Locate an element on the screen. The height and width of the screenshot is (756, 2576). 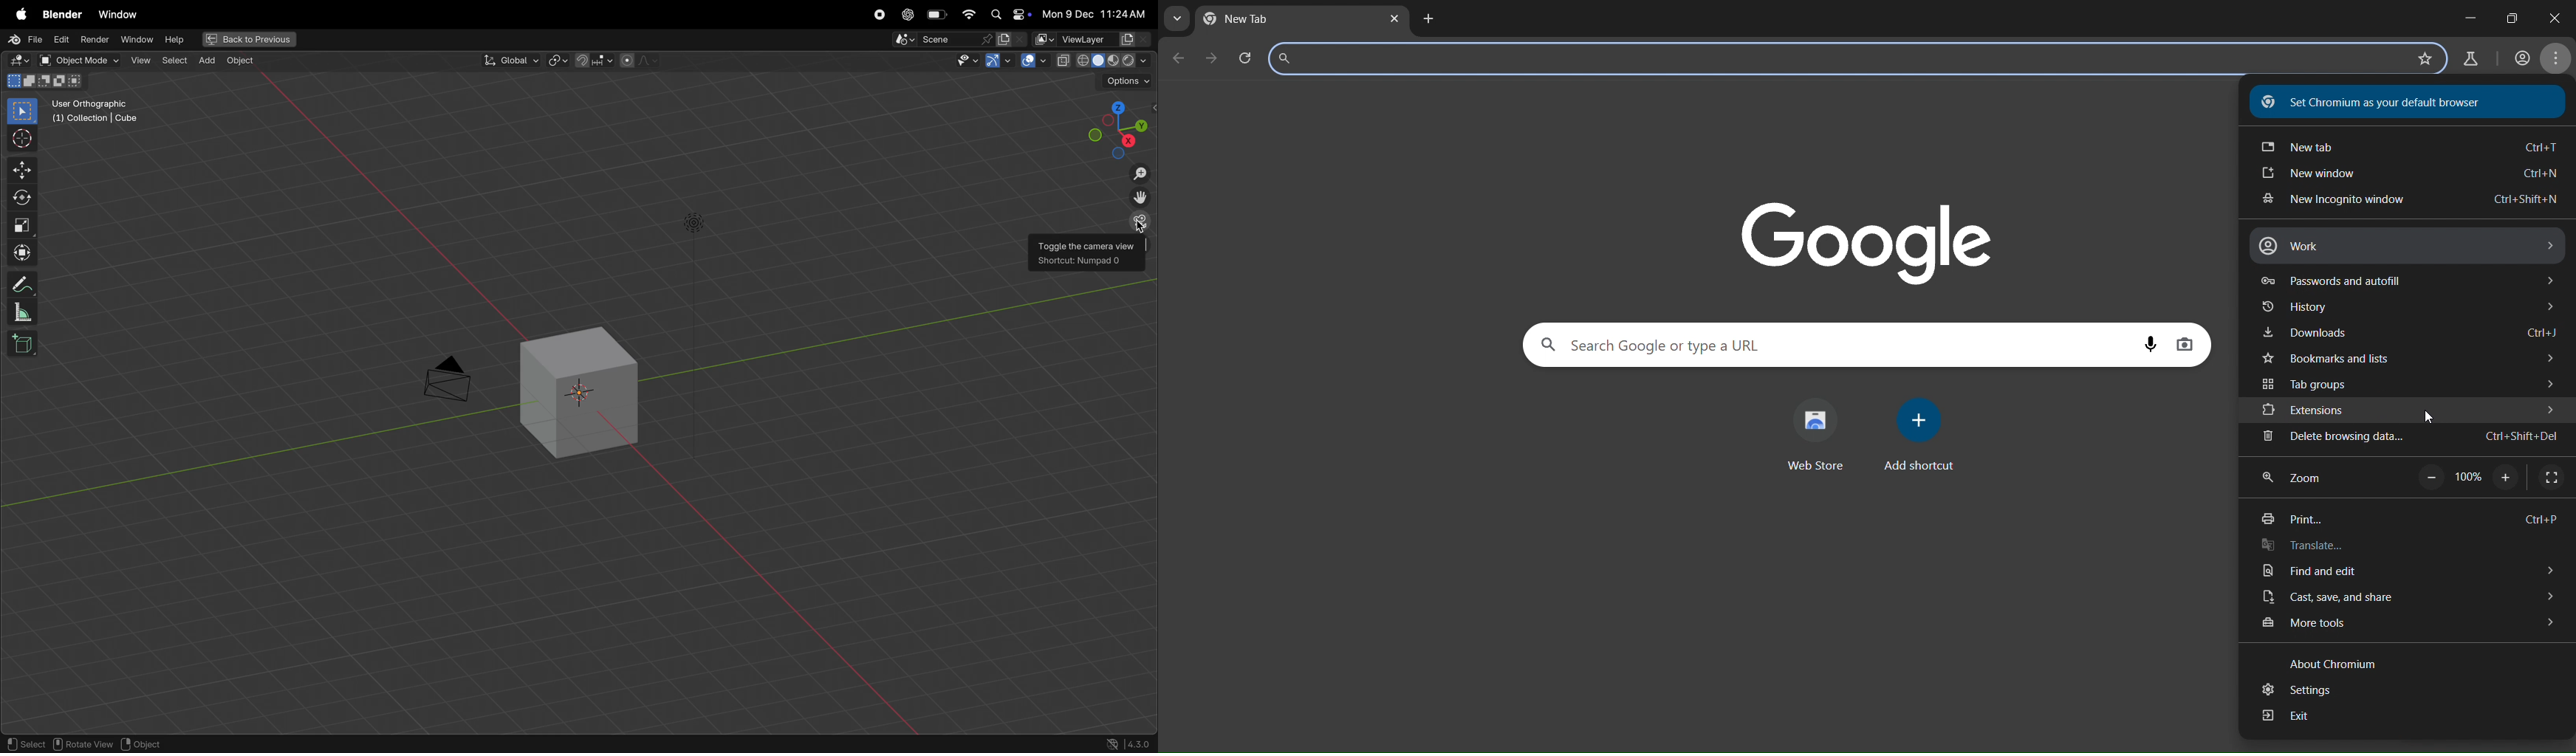
work is located at coordinates (2408, 242).